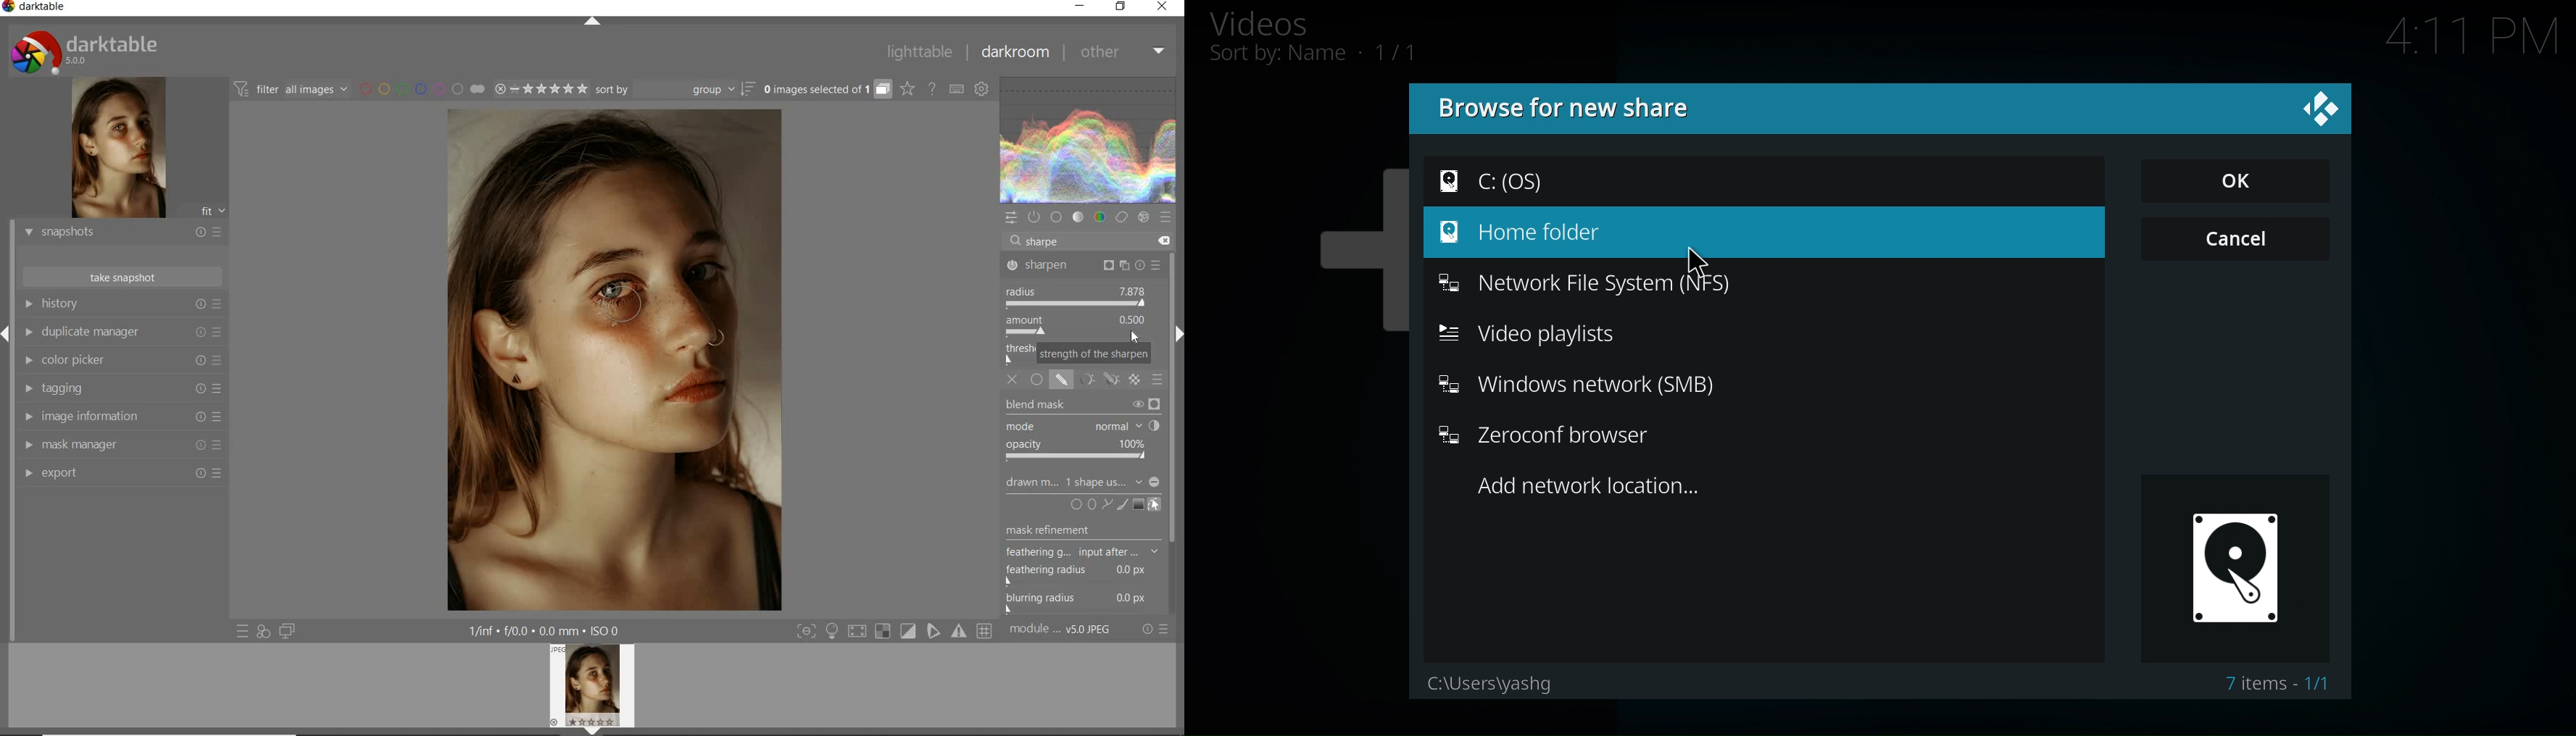 The image size is (2576, 756). Describe the element at coordinates (119, 389) in the screenshot. I see `tagging` at that location.